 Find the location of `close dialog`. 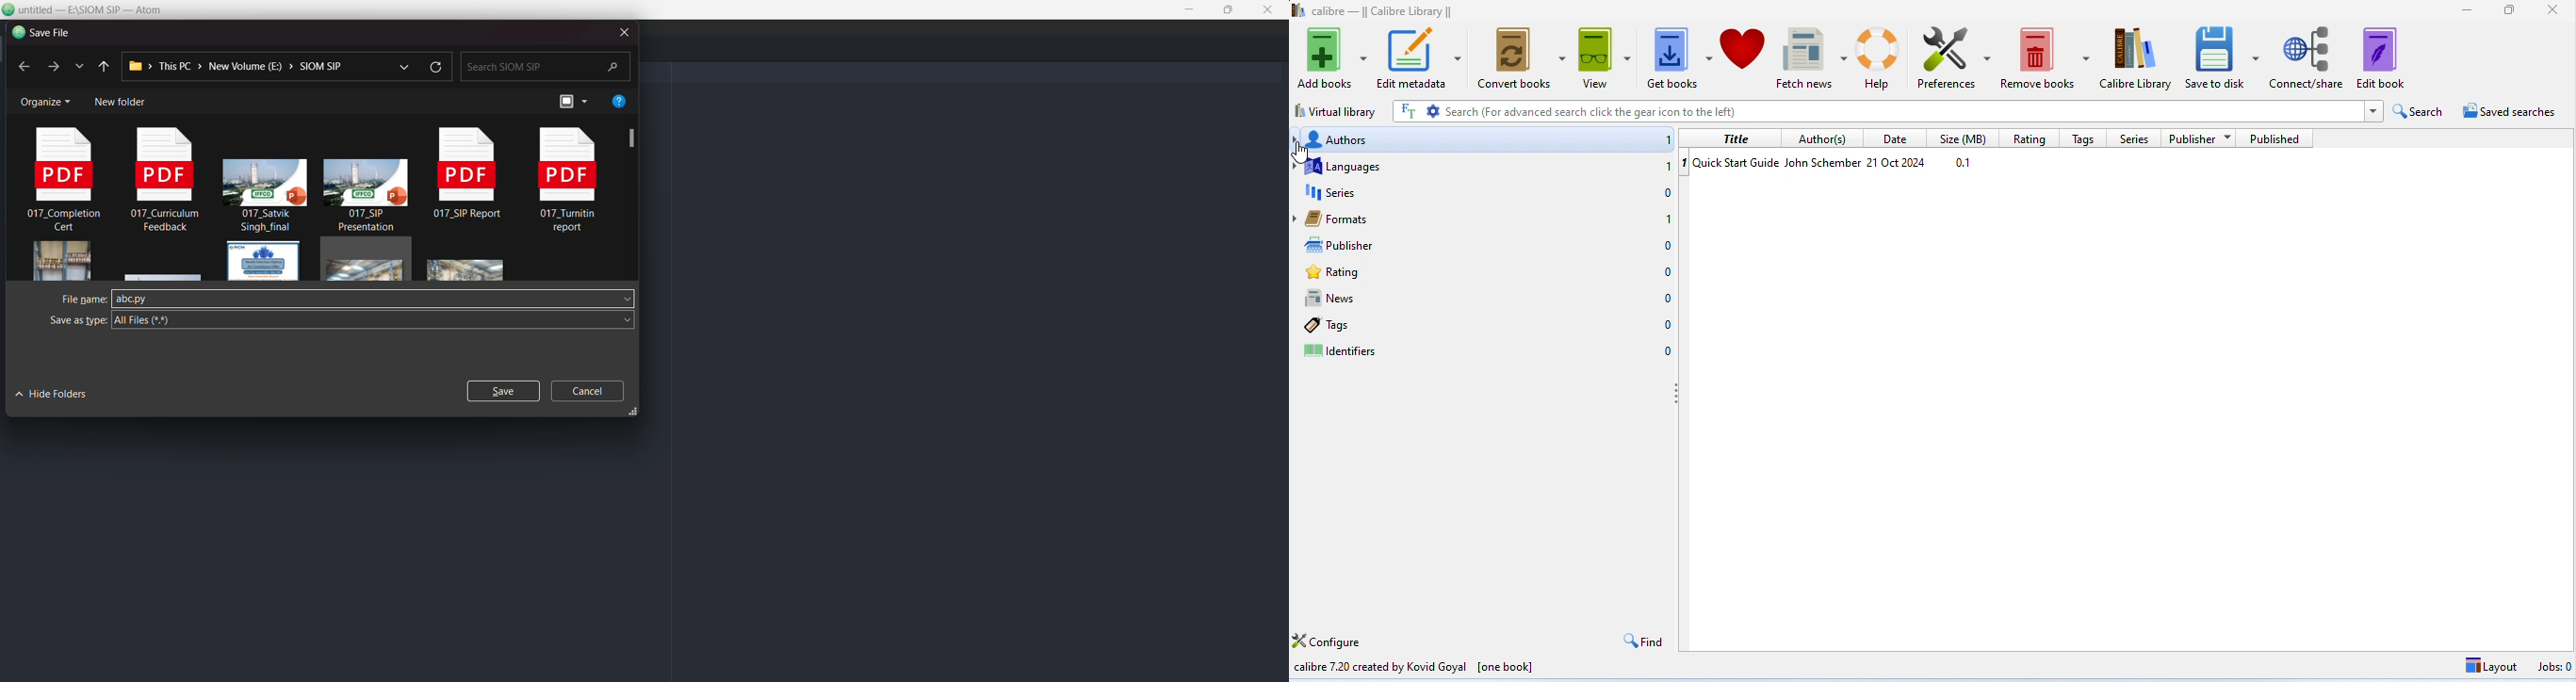

close dialog is located at coordinates (621, 31).